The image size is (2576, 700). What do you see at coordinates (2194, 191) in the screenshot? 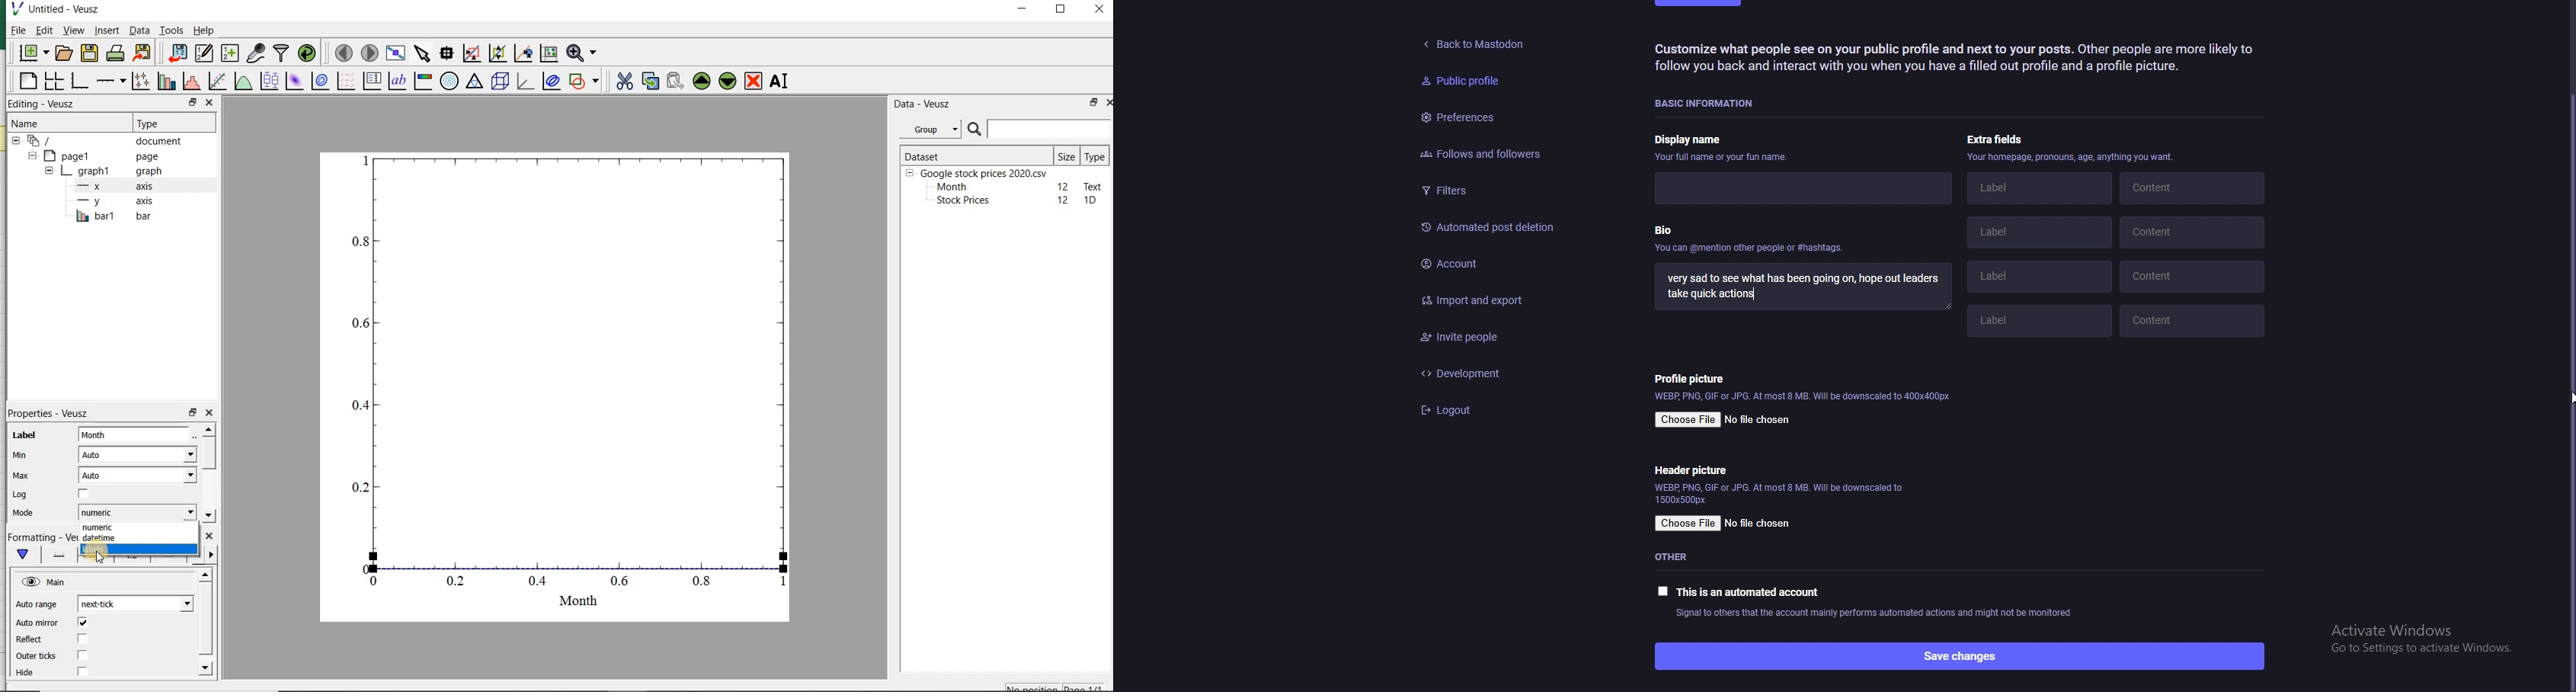
I see `content` at bounding box center [2194, 191].